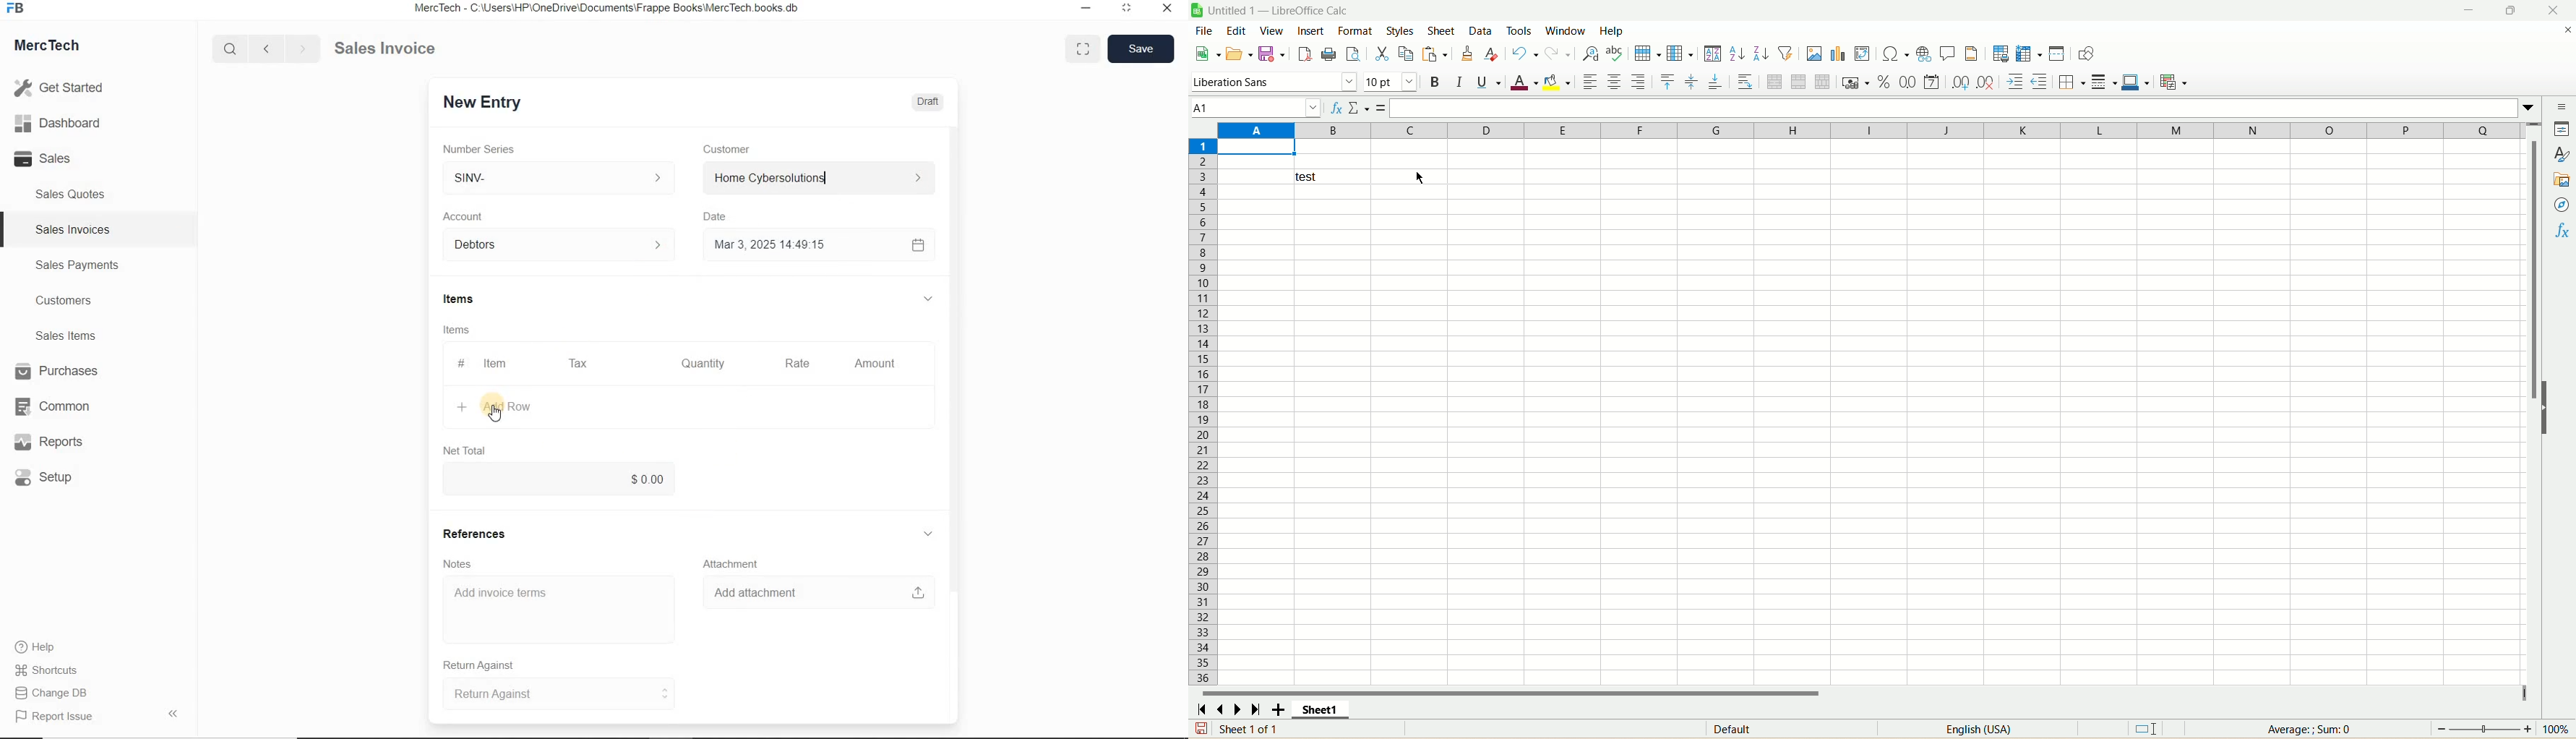 Image resolution: width=2576 pixels, height=756 pixels. Describe the element at coordinates (1218, 709) in the screenshot. I see `previous sheet` at that location.